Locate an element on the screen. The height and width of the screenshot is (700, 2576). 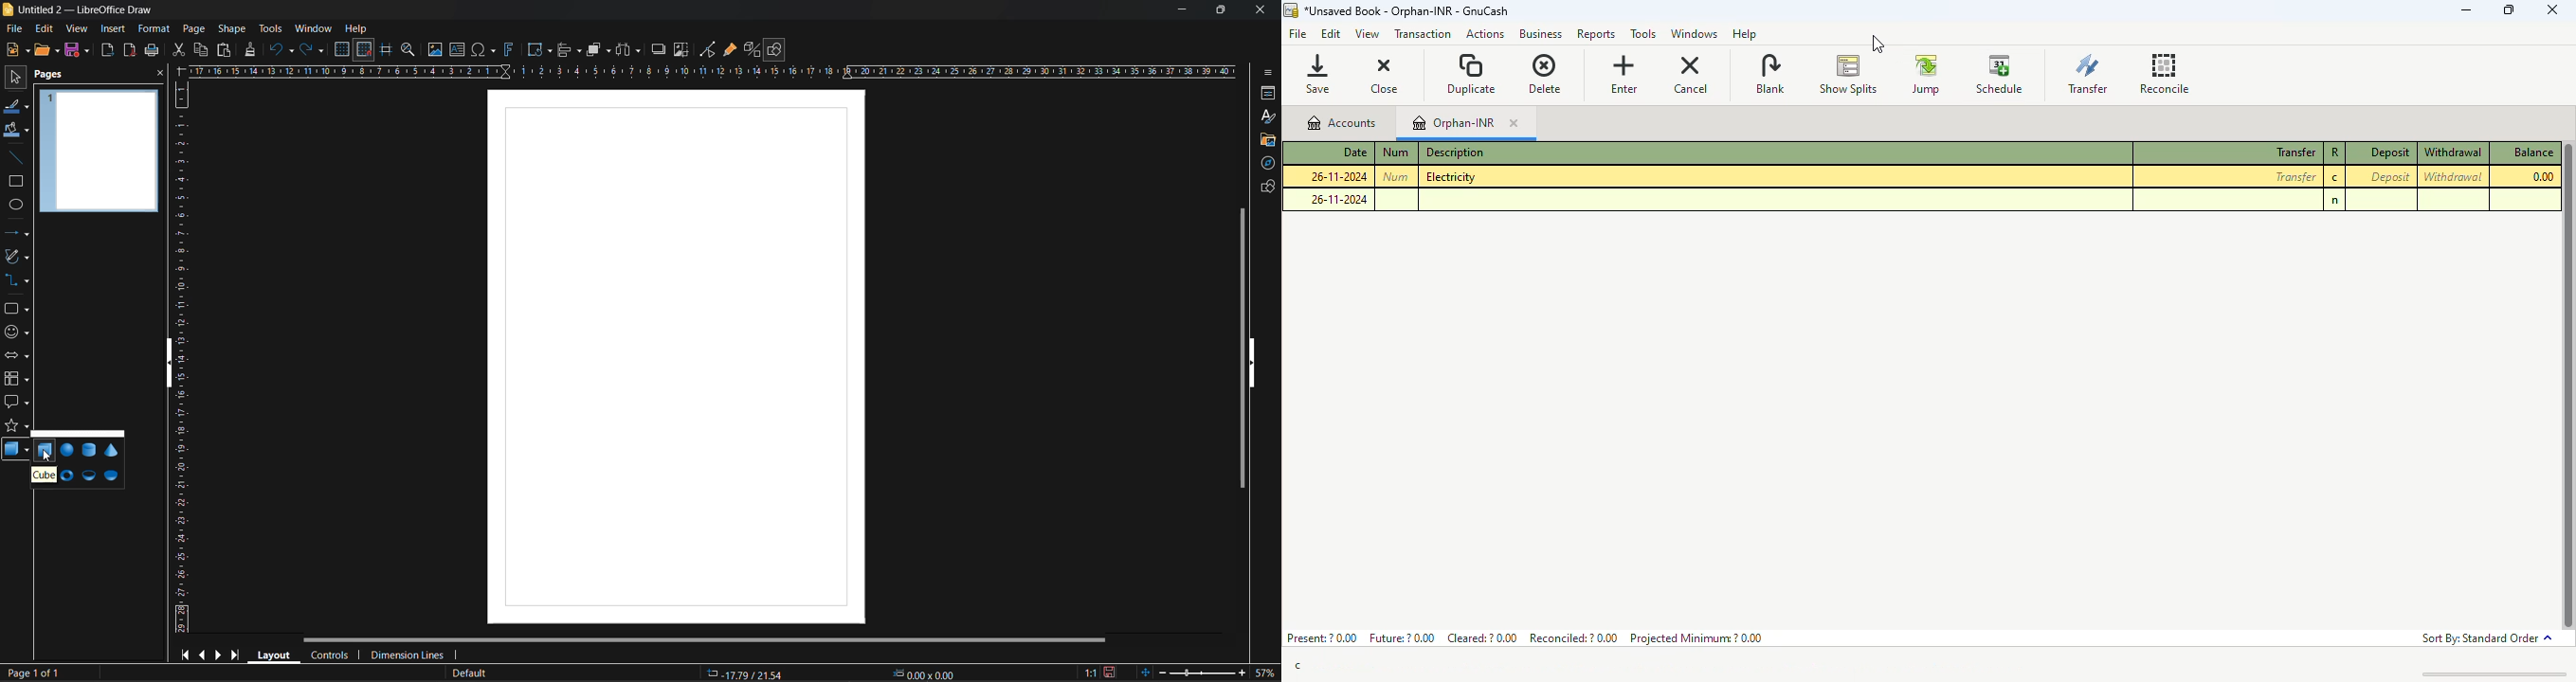
undo is located at coordinates (282, 50).